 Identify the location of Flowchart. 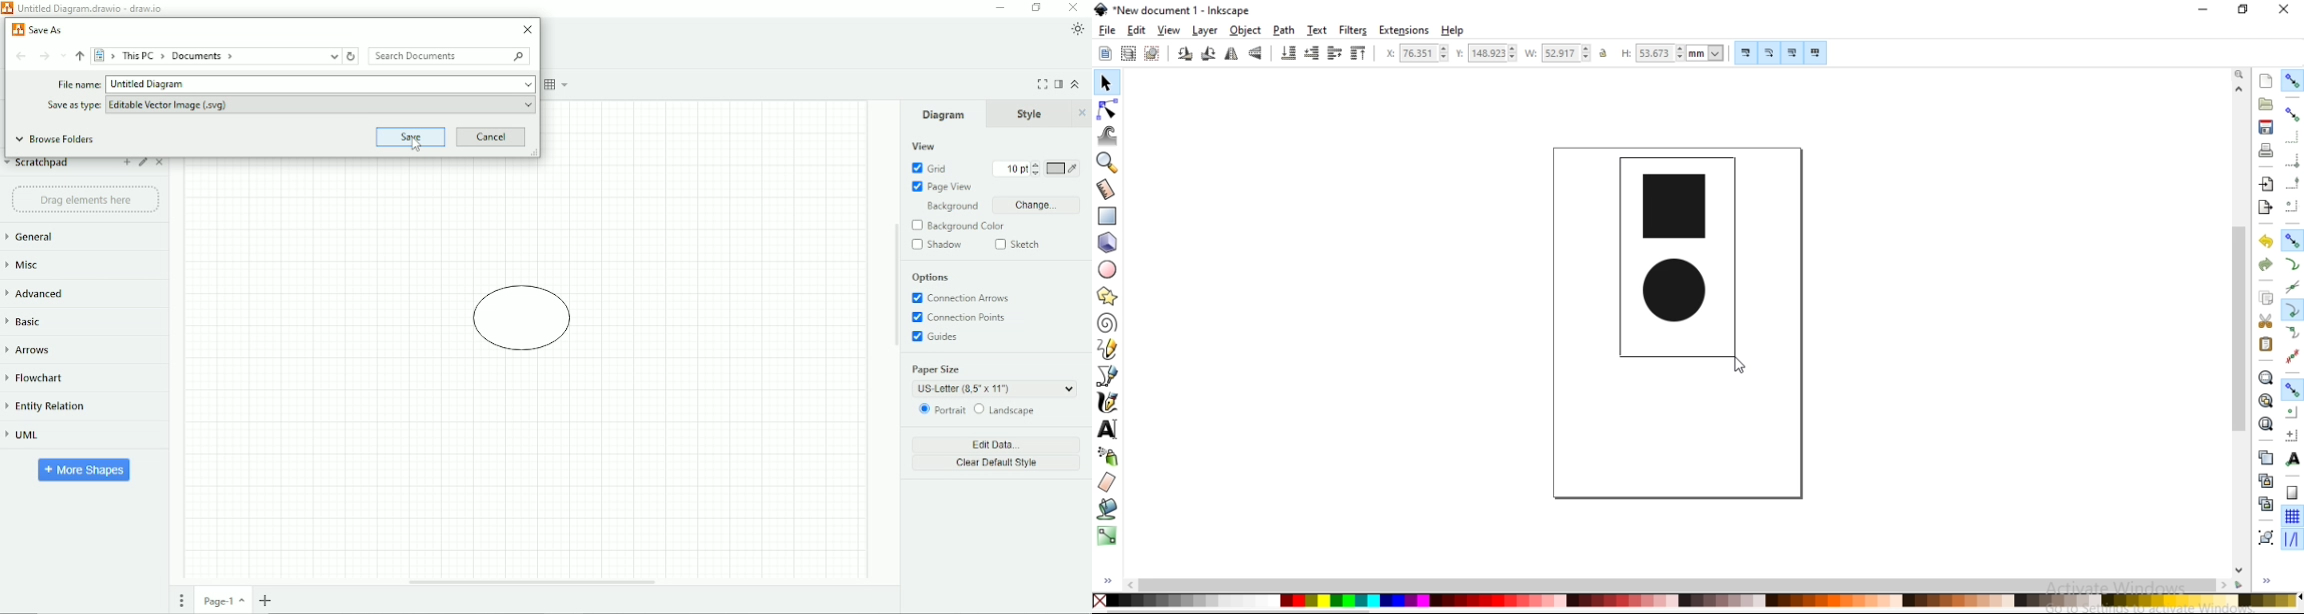
(38, 377).